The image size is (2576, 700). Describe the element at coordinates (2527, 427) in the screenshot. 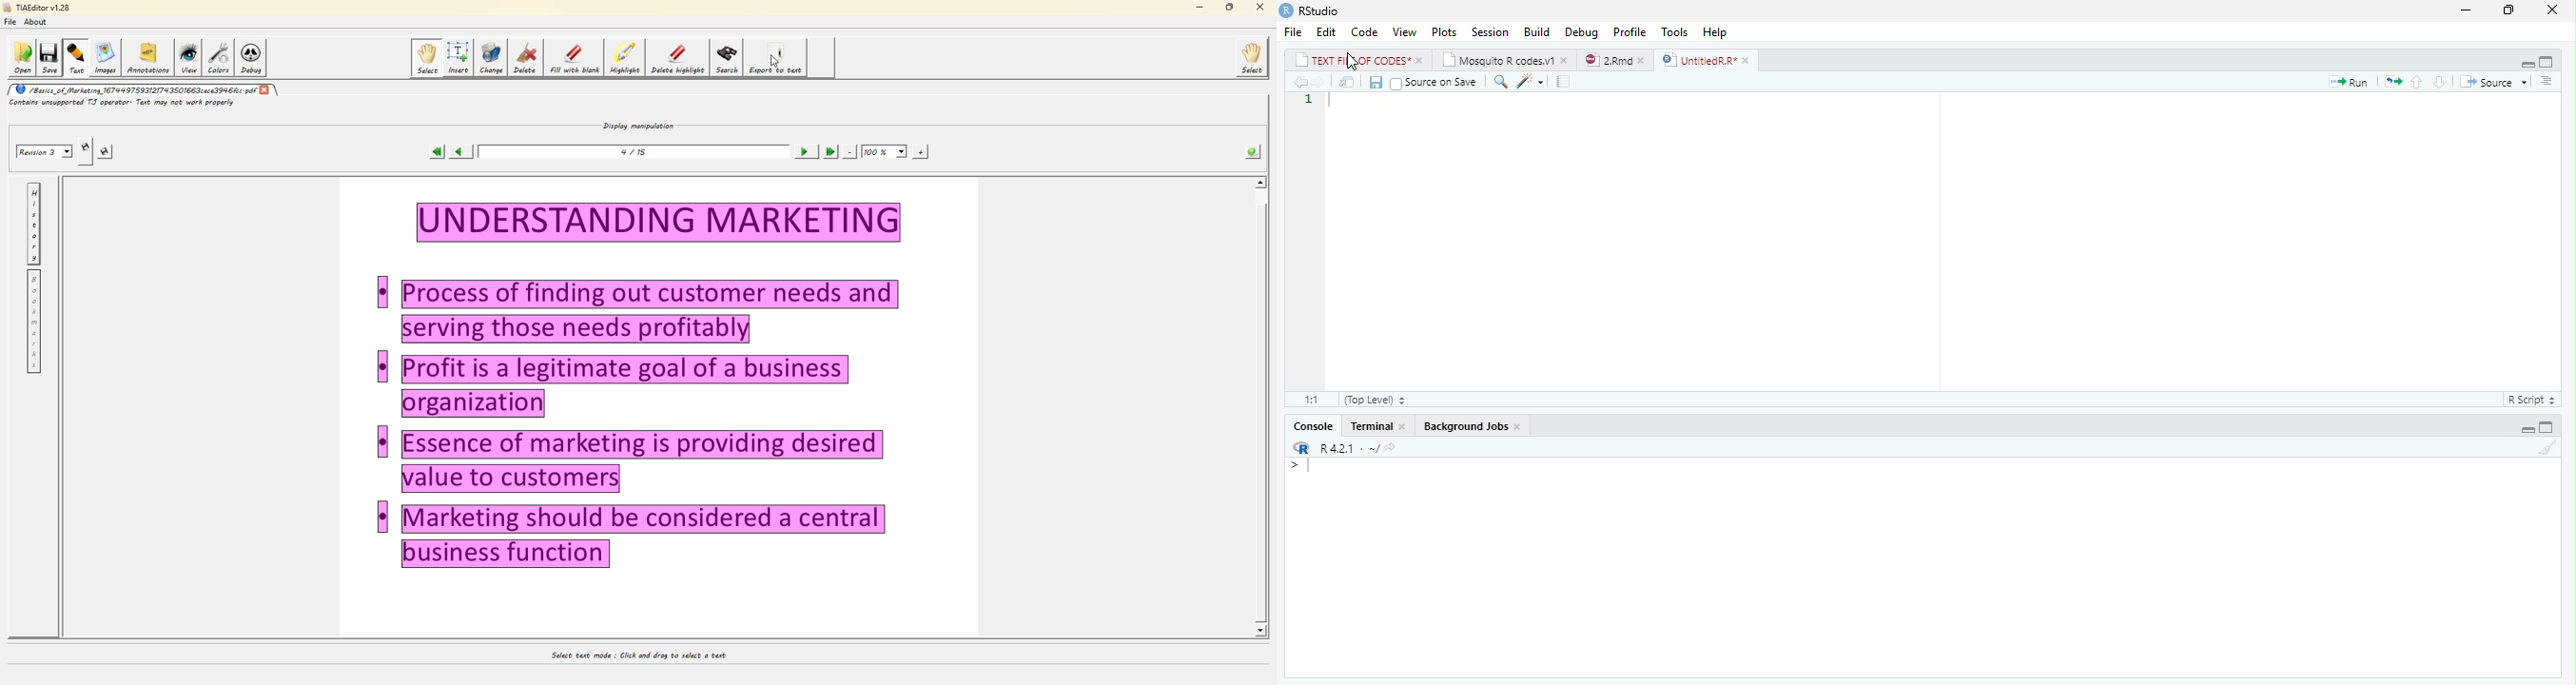

I see `Hide` at that location.